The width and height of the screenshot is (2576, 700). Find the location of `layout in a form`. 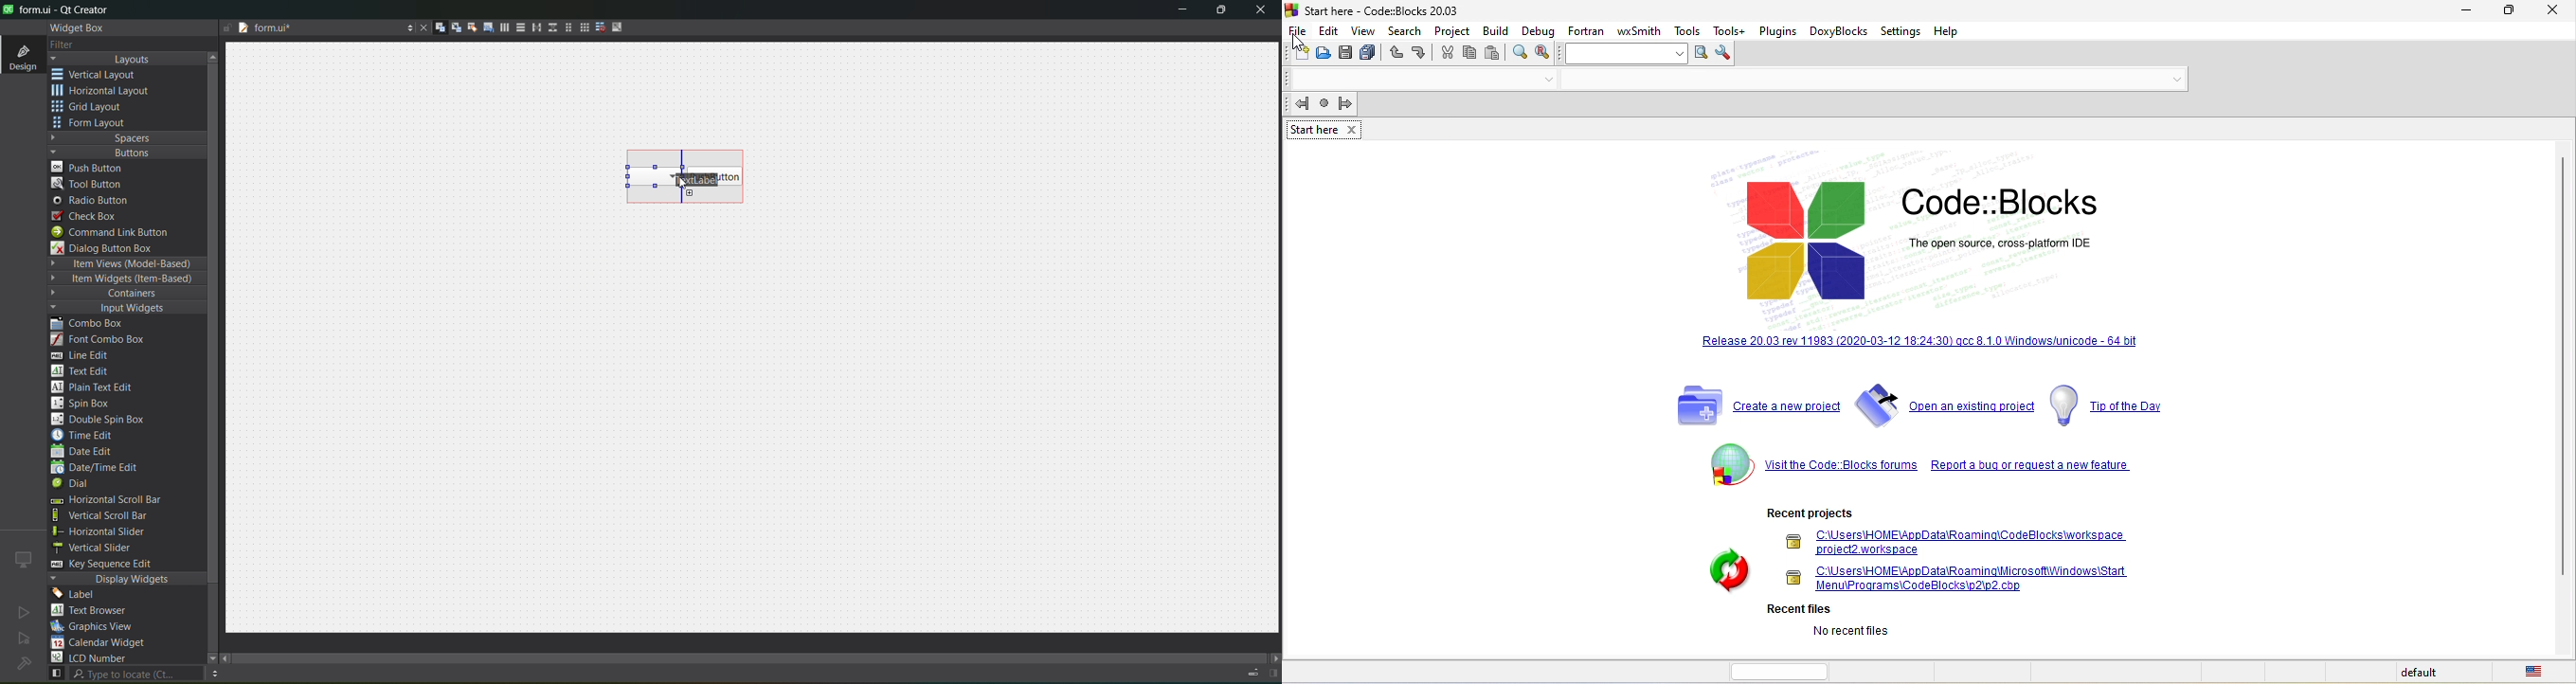

layout in a form is located at coordinates (564, 27).